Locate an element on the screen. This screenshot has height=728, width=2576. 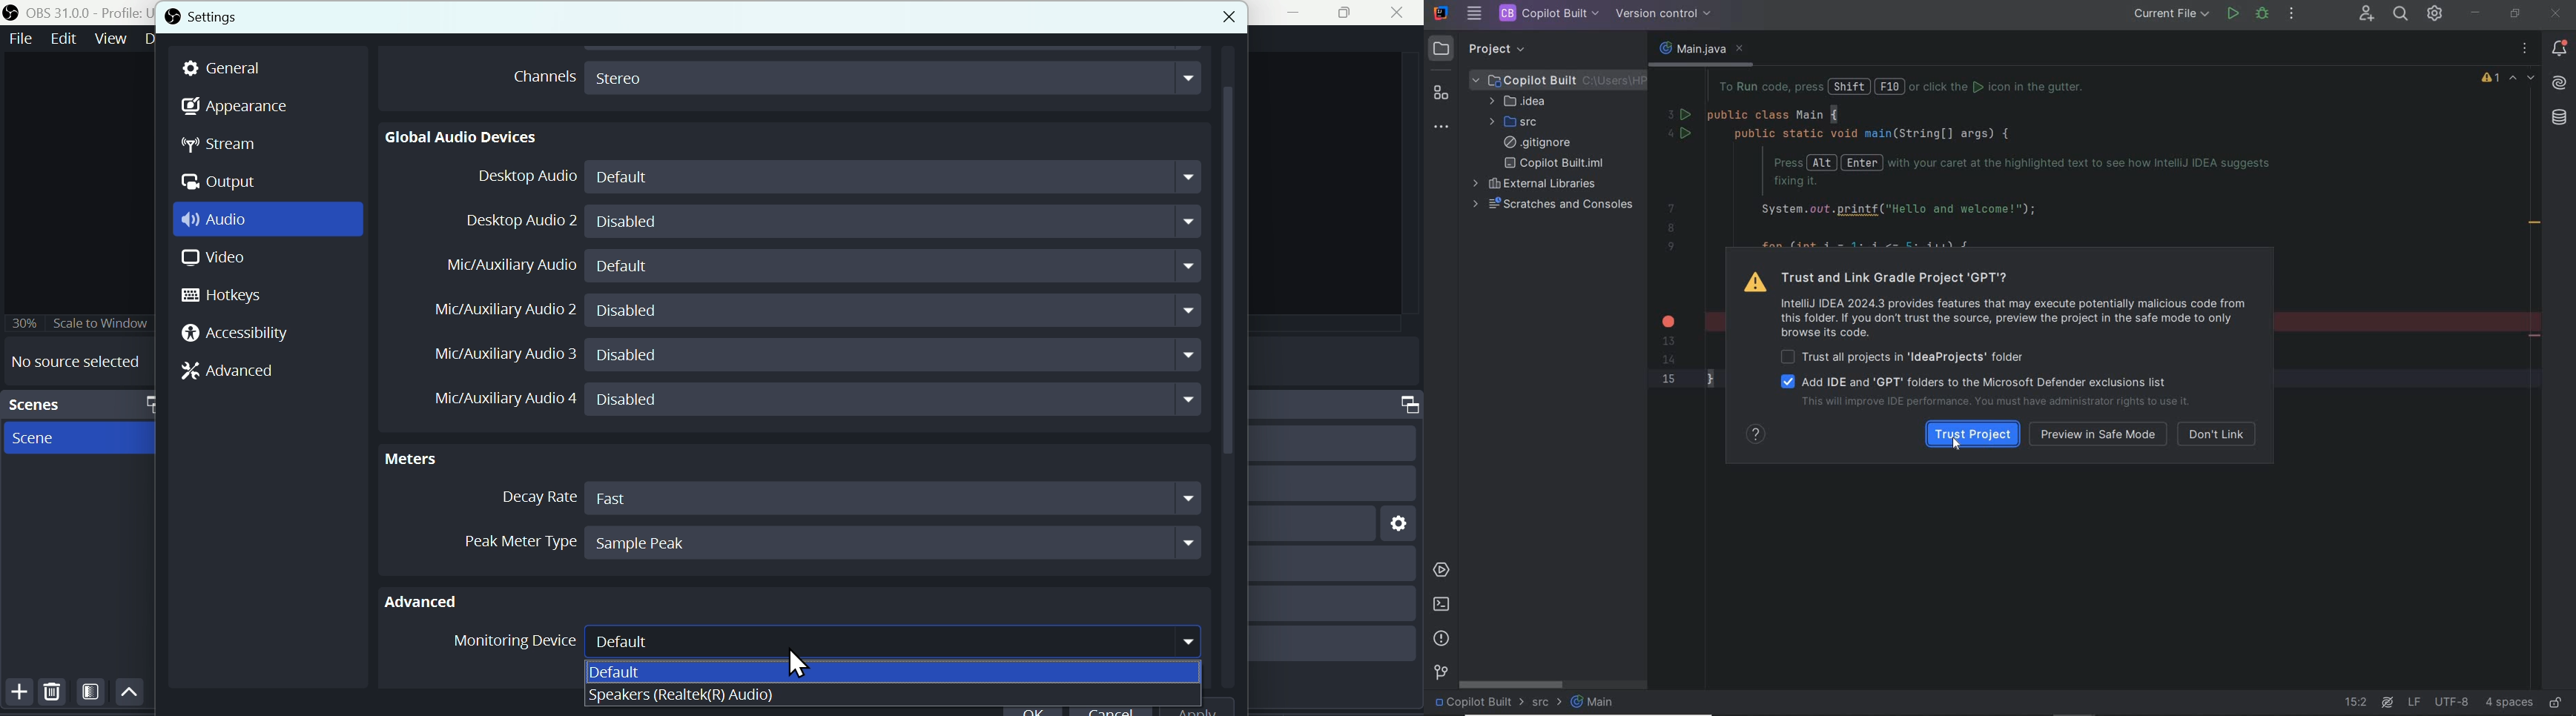
maximize is located at coordinates (1401, 403).